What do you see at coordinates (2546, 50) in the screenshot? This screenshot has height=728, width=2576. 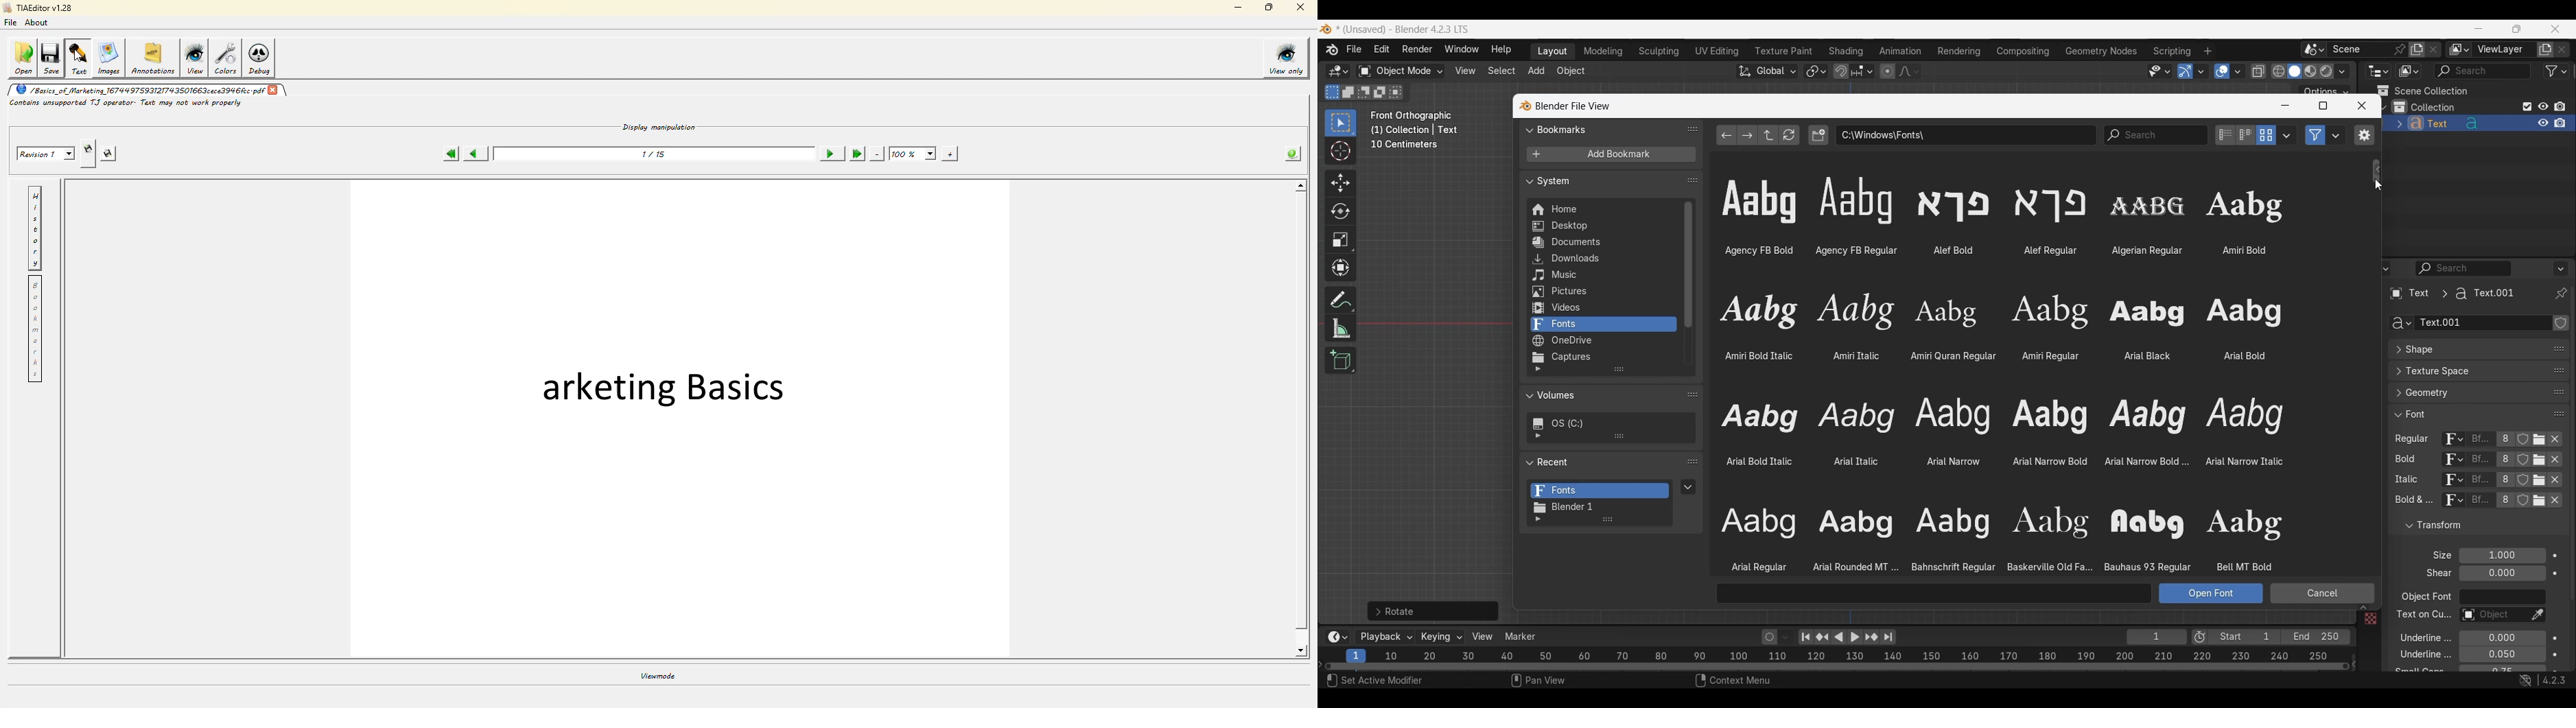 I see `Add view layer` at bounding box center [2546, 50].